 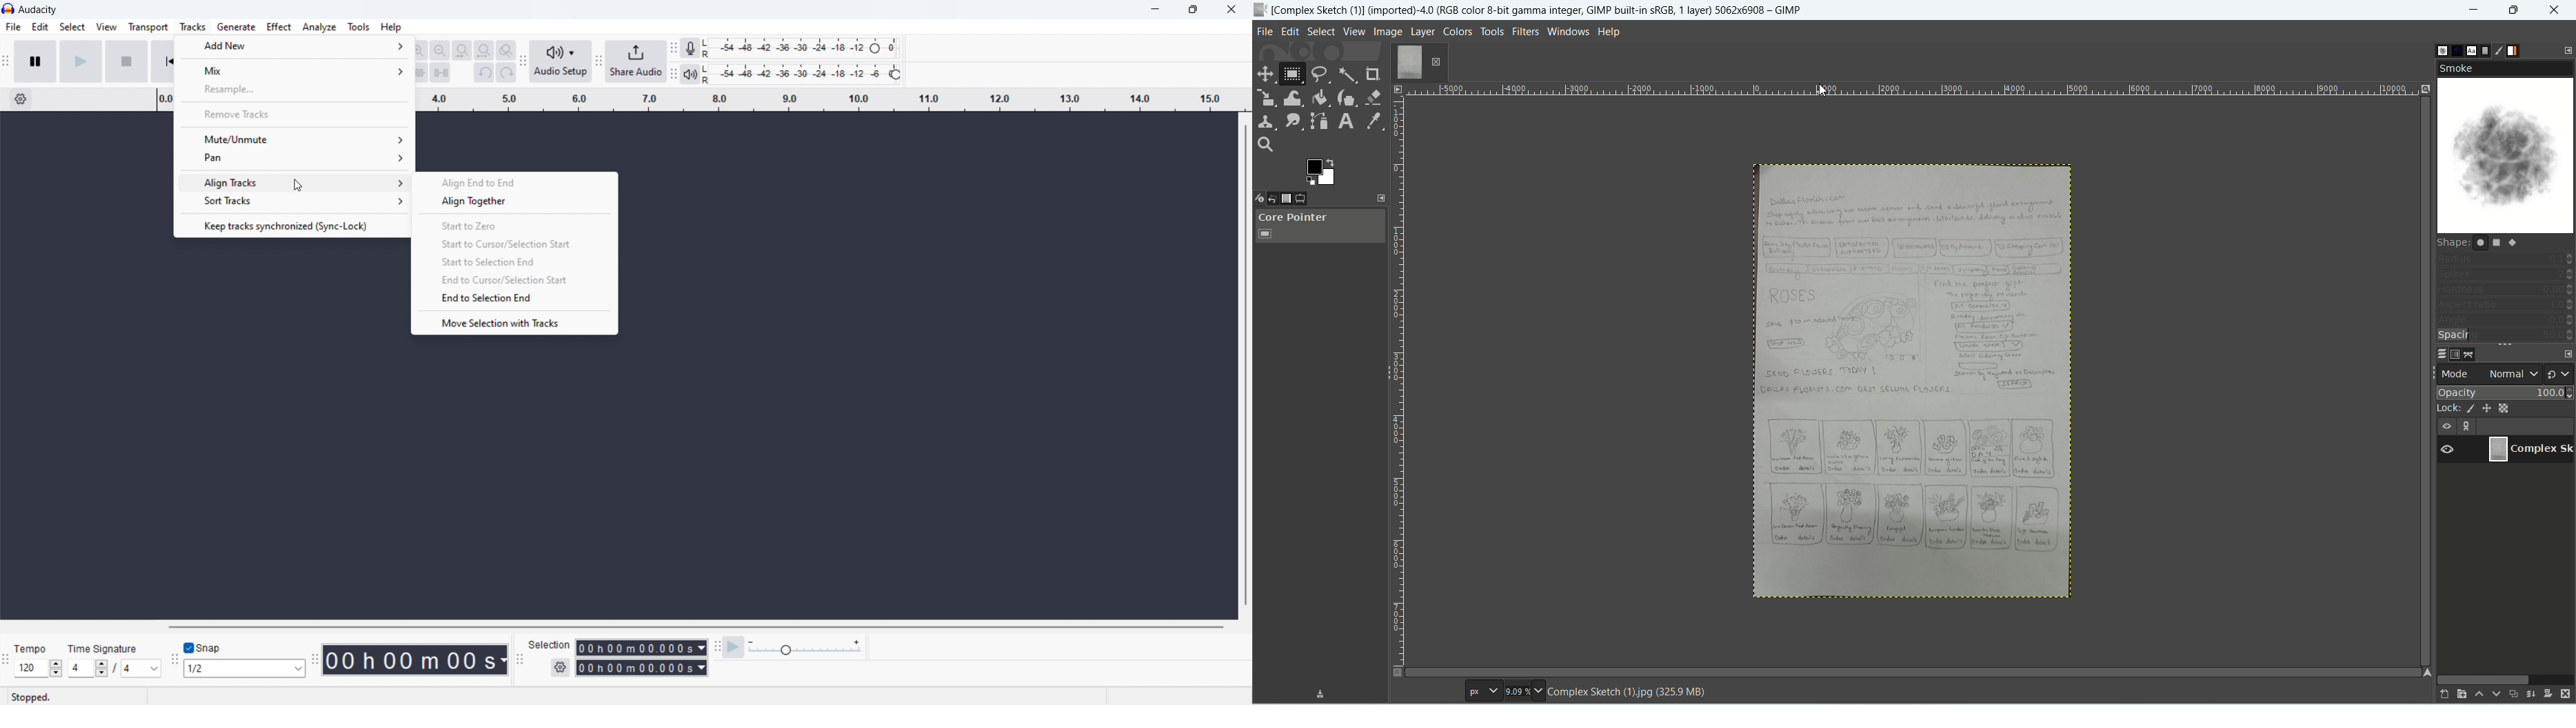 What do you see at coordinates (674, 74) in the screenshot?
I see `playback meter toolbar` at bounding box center [674, 74].